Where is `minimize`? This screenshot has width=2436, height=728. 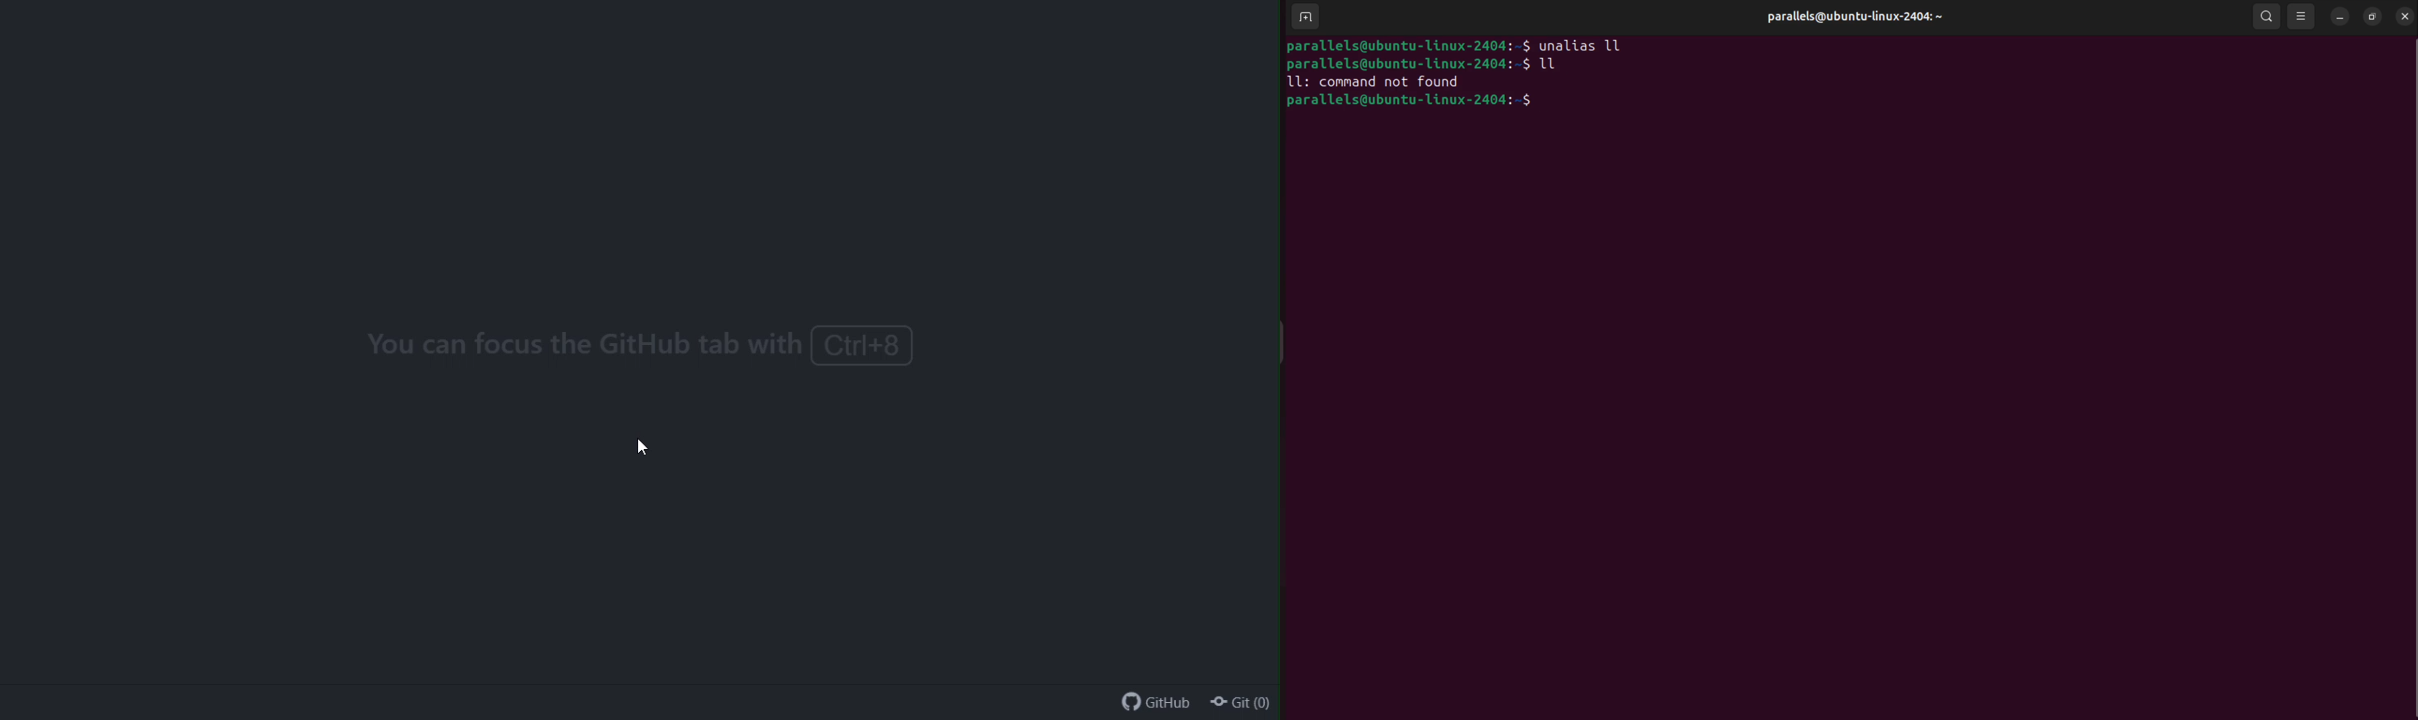 minimize is located at coordinates (2340, 16).